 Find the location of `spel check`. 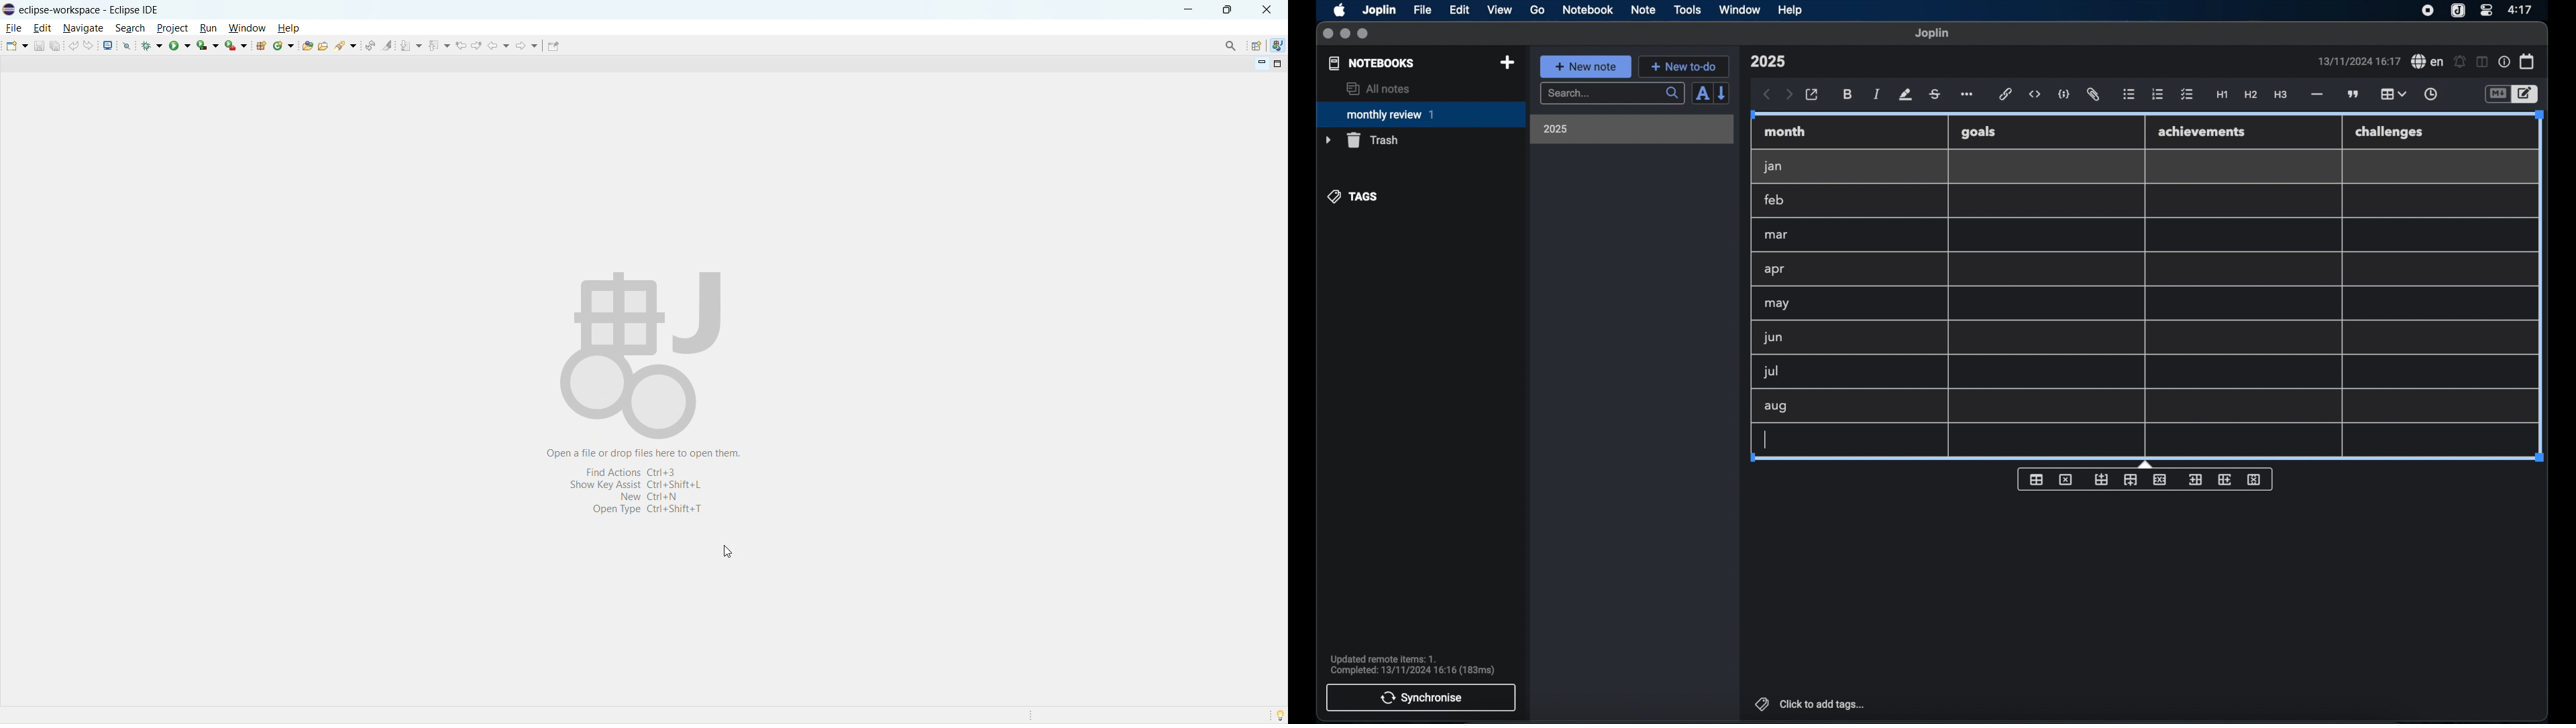

spel check is located at coordinates (2428, 62).